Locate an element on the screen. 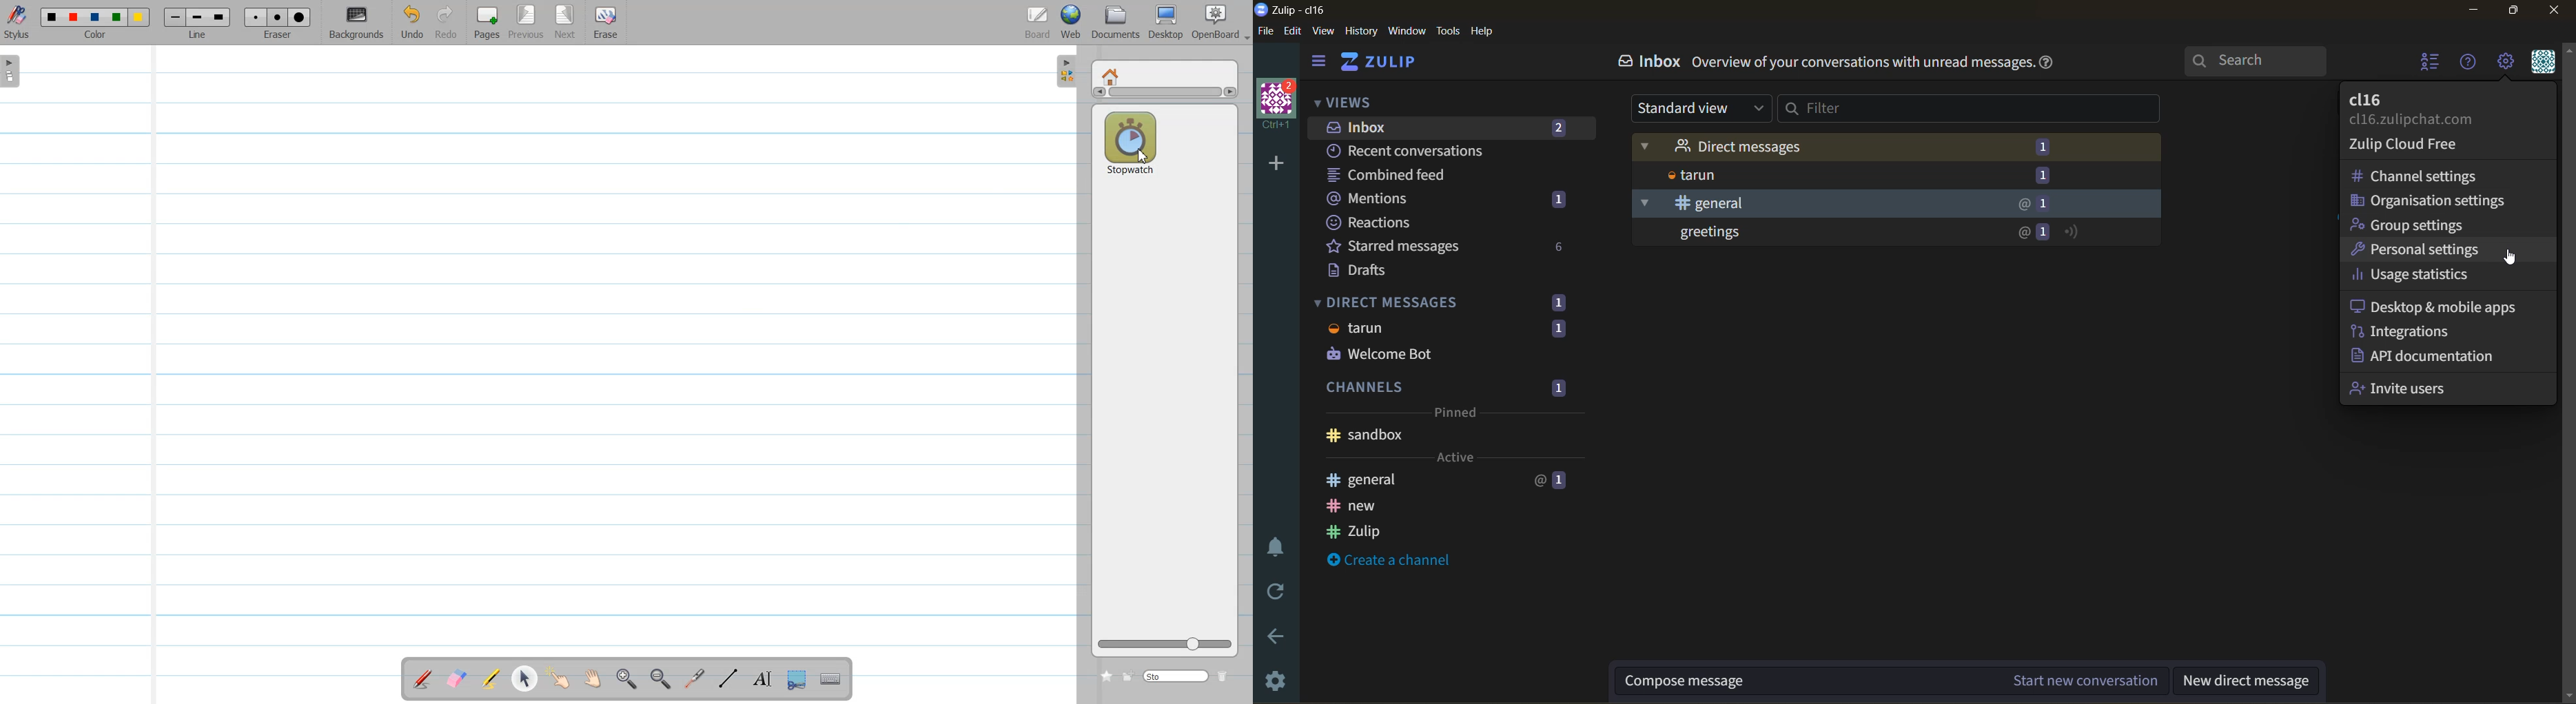 Image resolution: width=2576 pixels, height=728 pixels. channel settings is located at coordinates (2433, 178).